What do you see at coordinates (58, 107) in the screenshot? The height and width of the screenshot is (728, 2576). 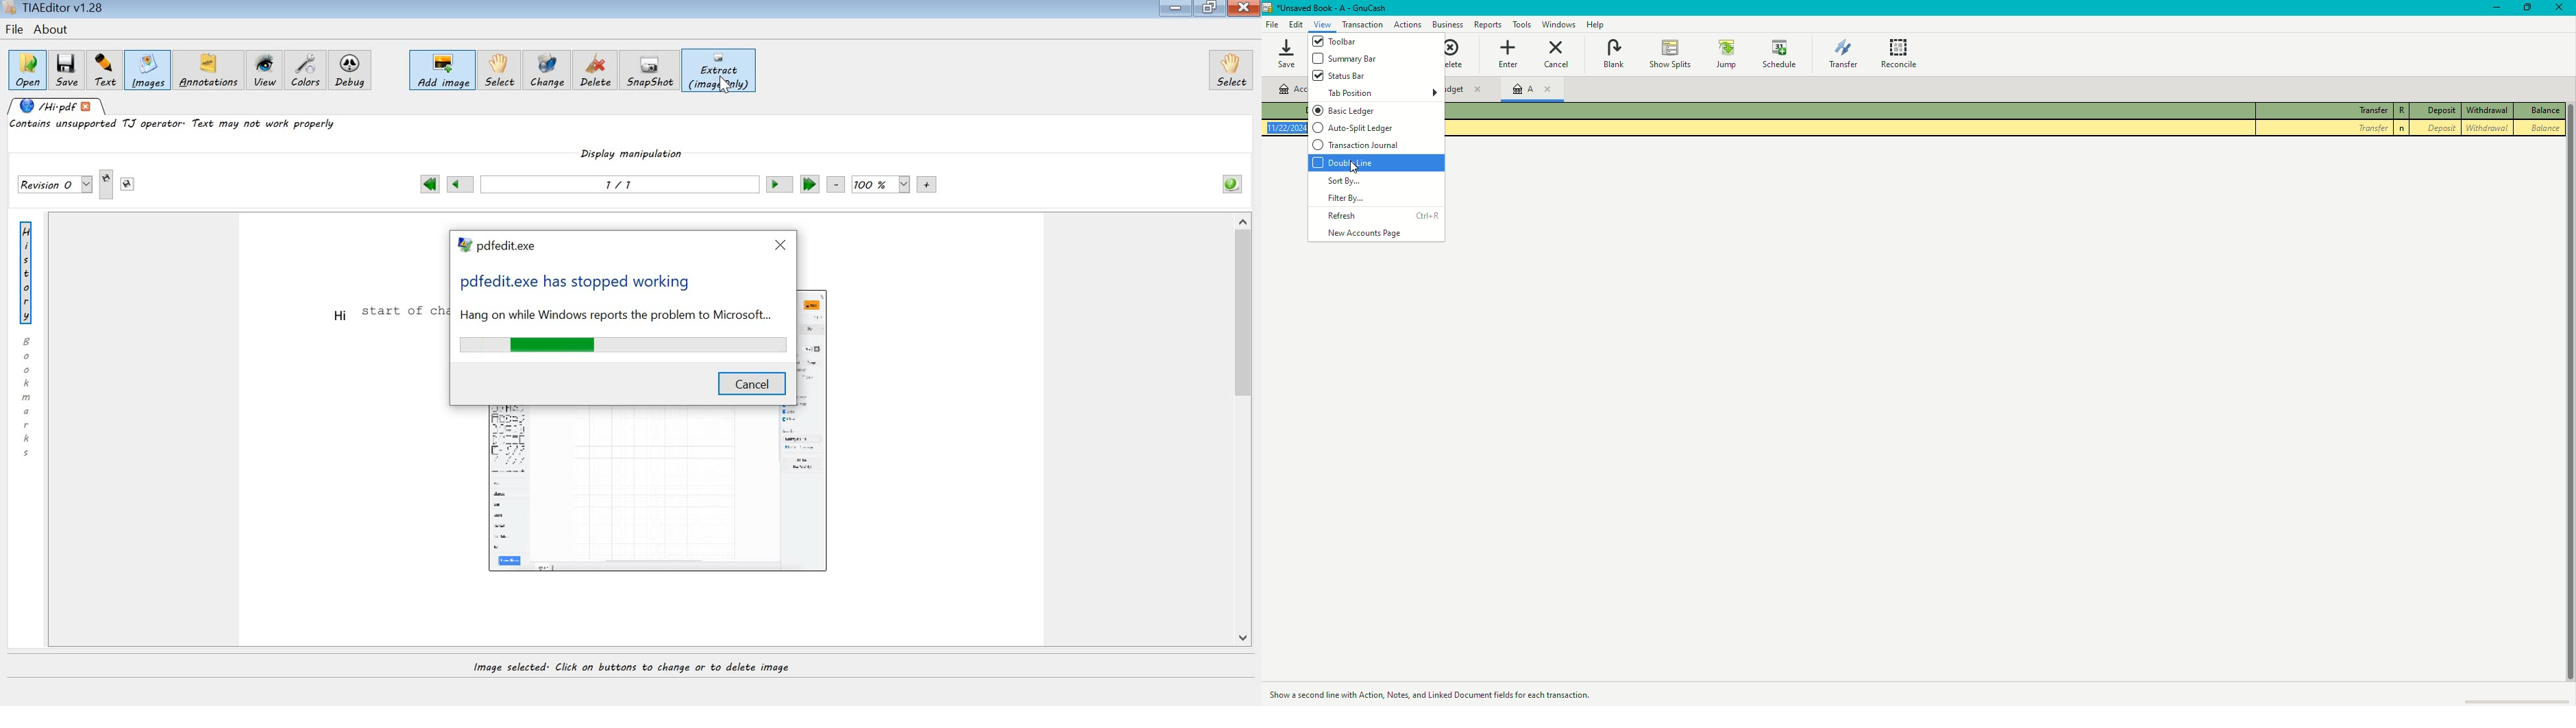 I see `opened pdf` at bounding box center [58, 107].